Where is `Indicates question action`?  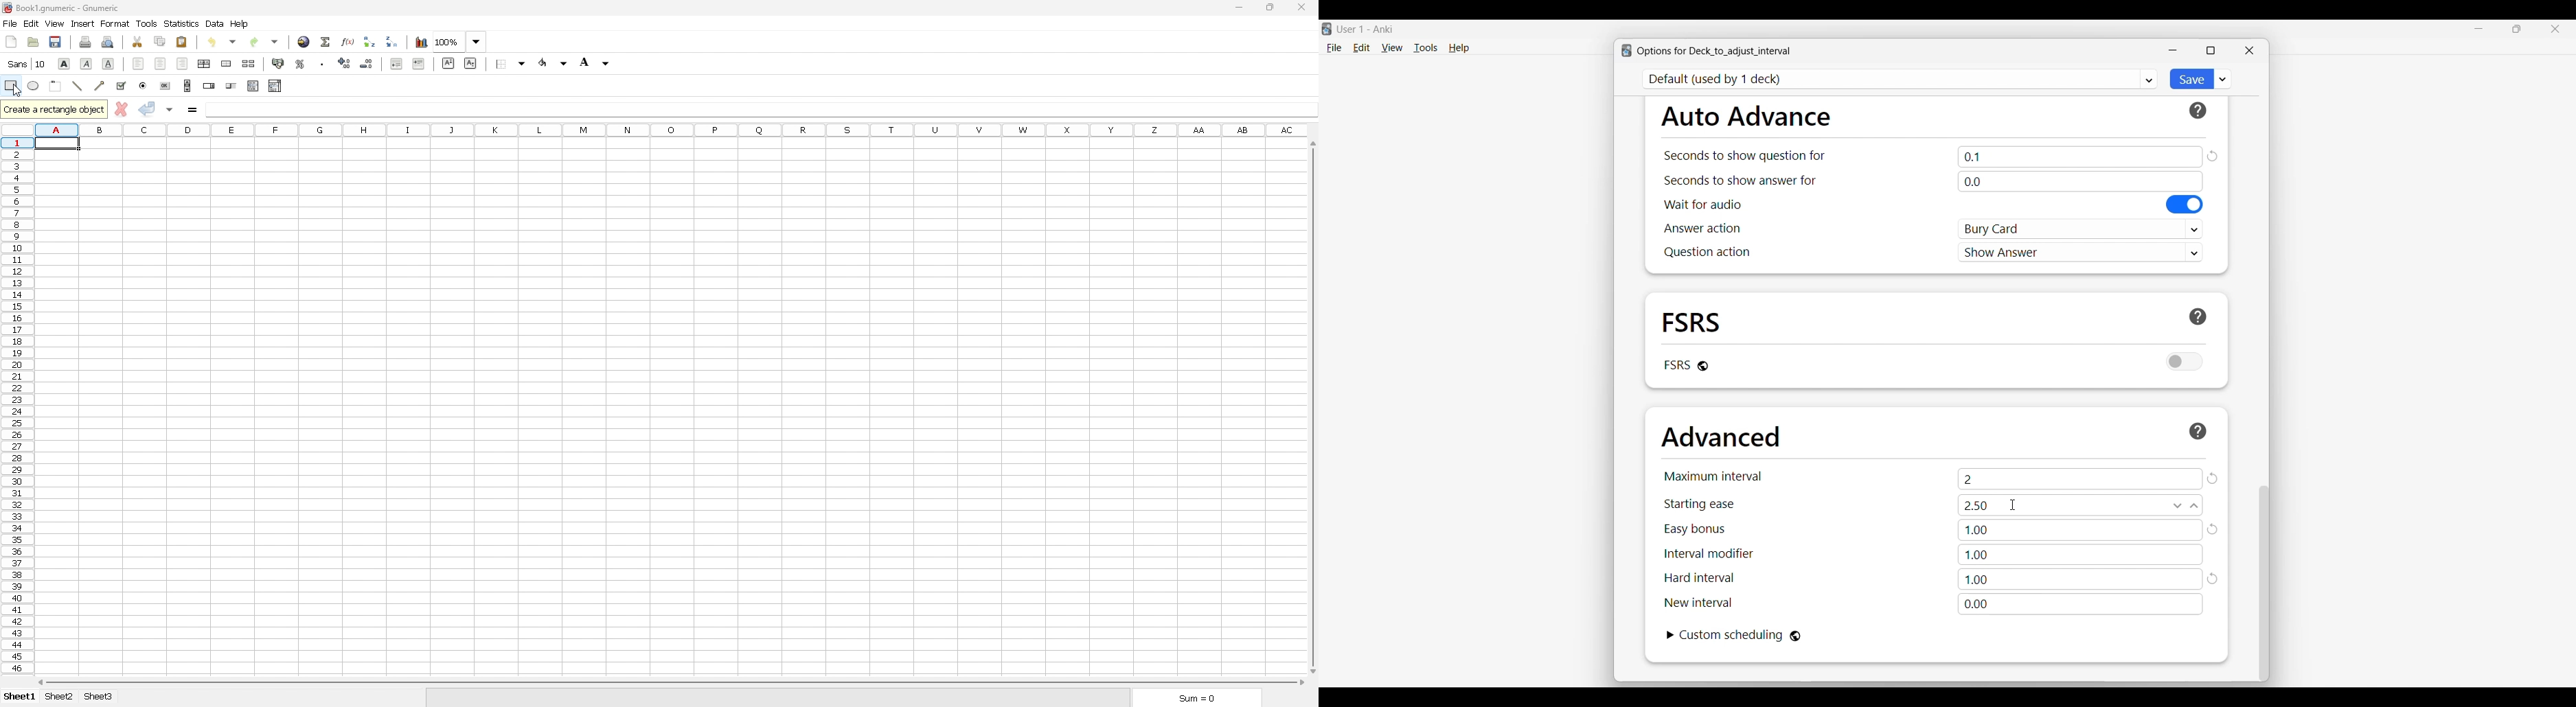
Indicates question action is located at coordinates (1707, 252).